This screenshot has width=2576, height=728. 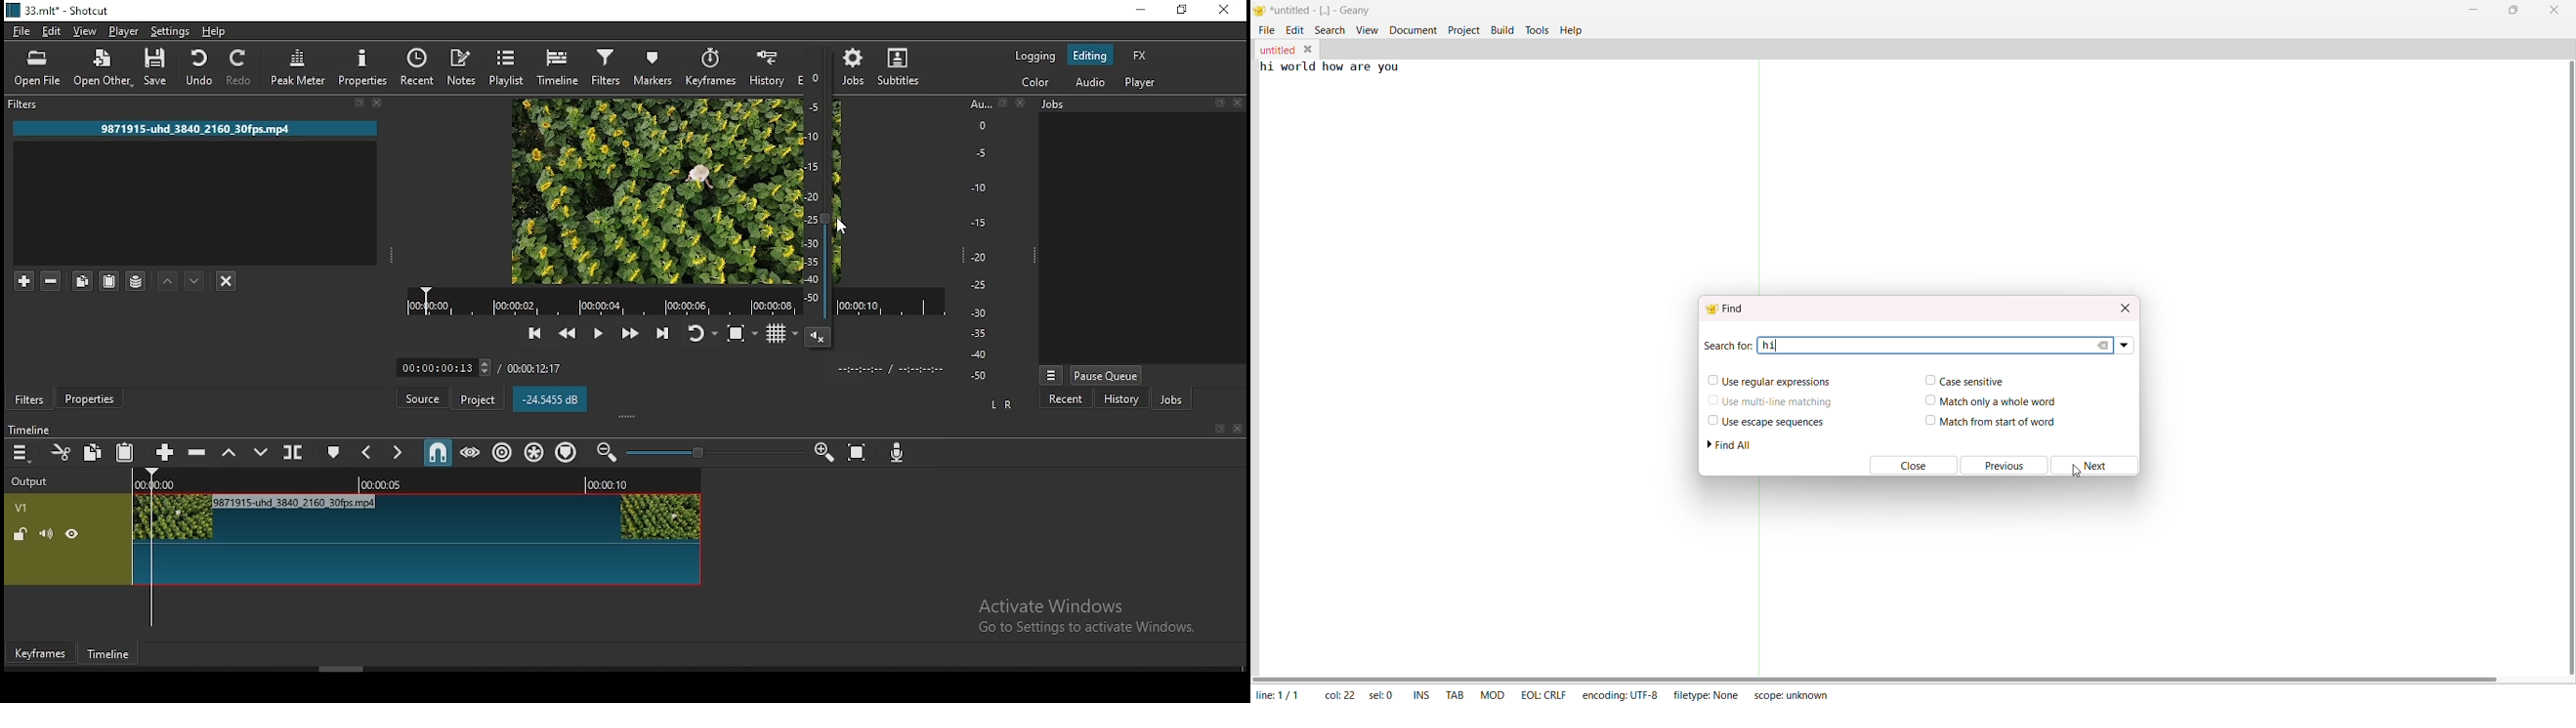 What do you see at coordinates (138, 283) in the screenshot?
I see `save filter sets` at bounding box center [138, 283].